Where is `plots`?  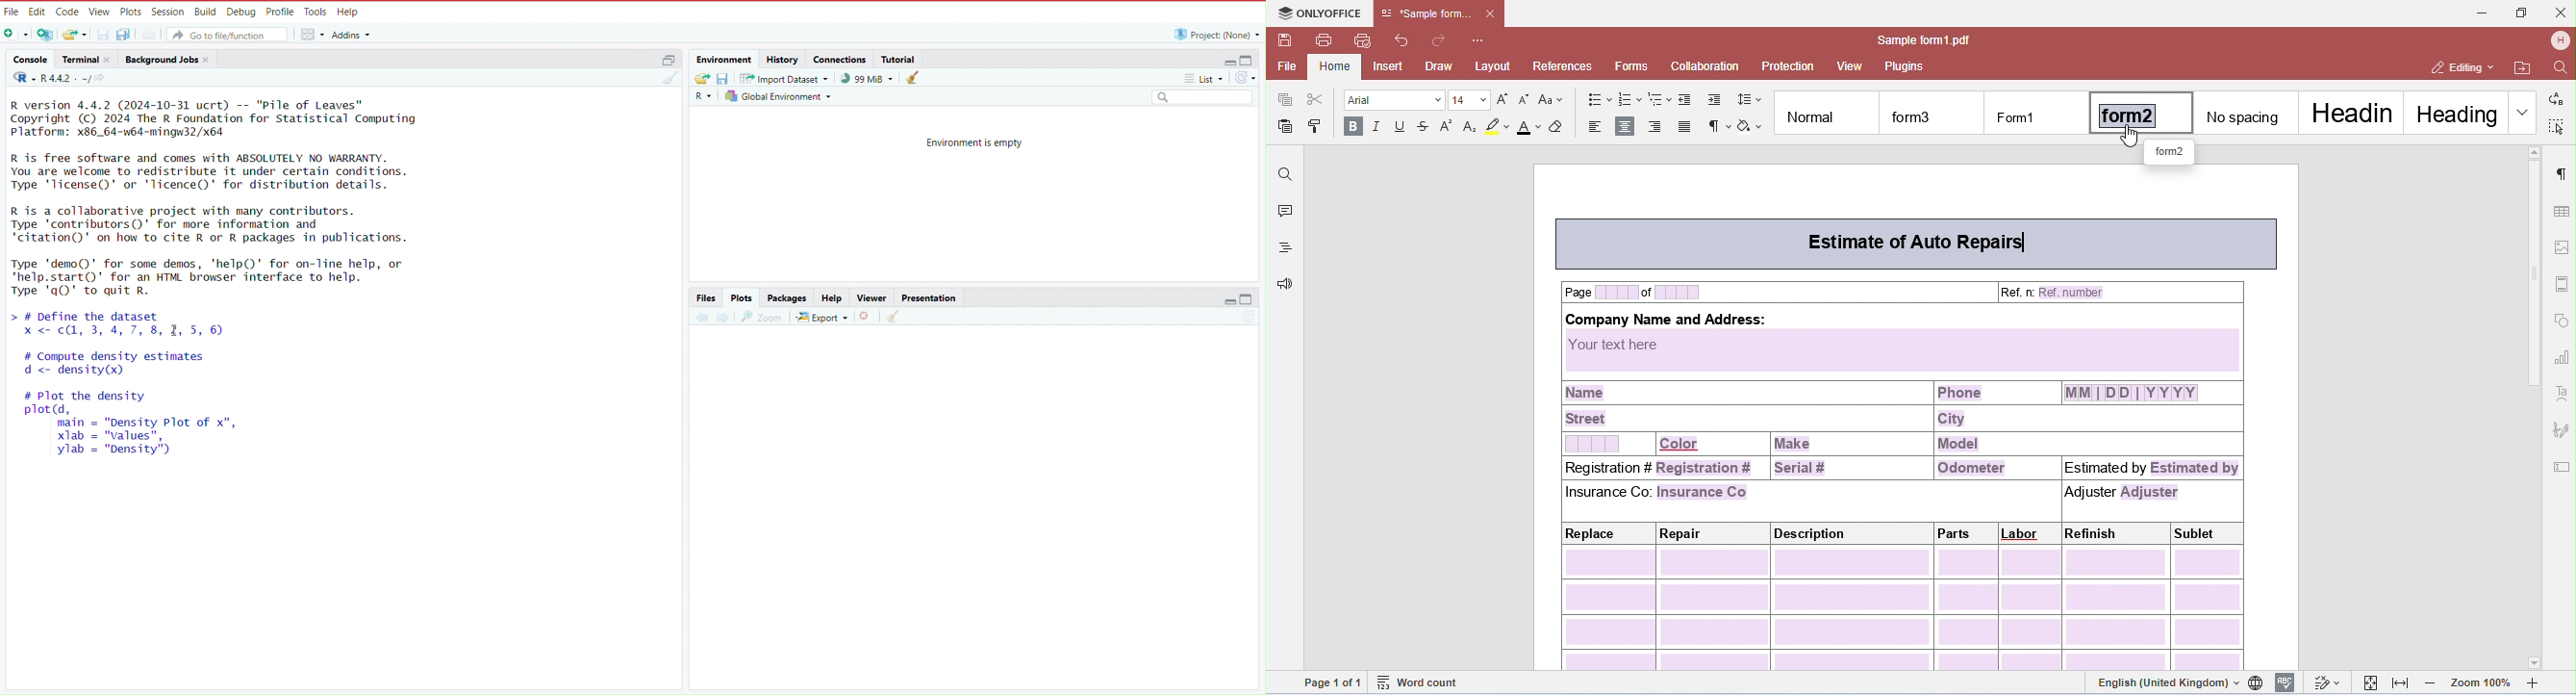 plots is located at coordinates (131, 10).